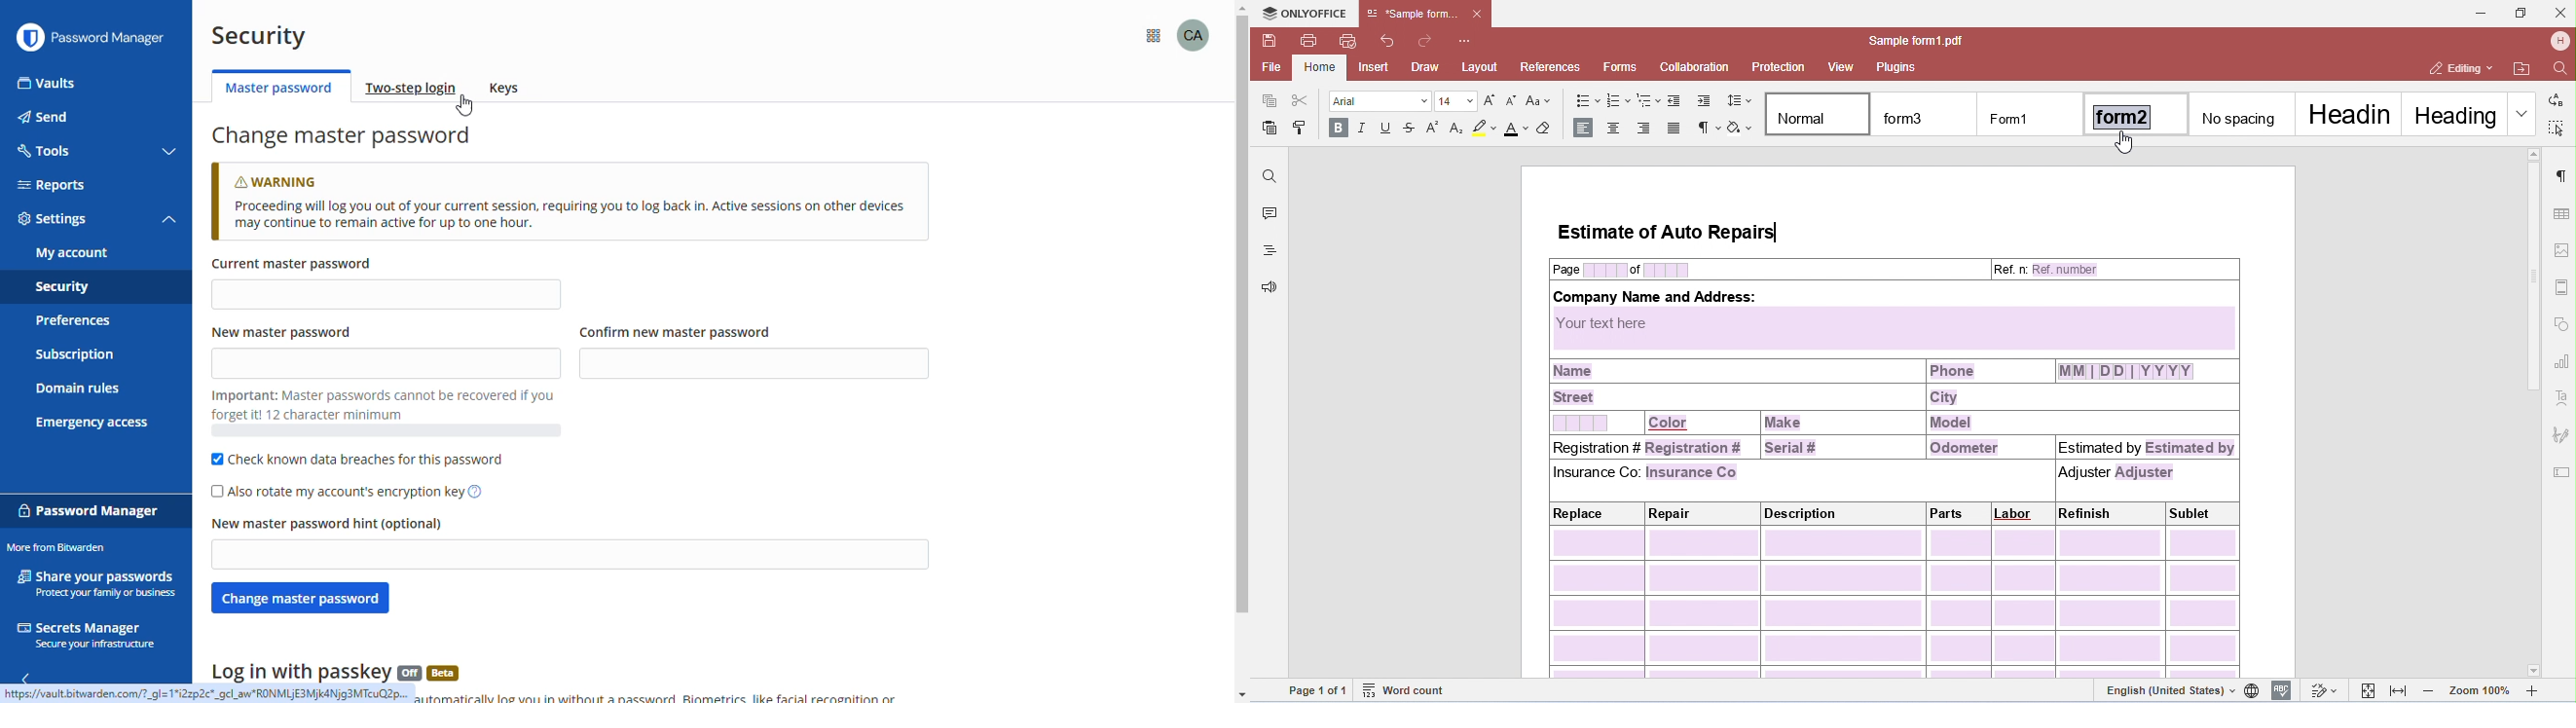  Describe the element at coordinates (1193, 35) in the screenshot. I see `profile` at that location.